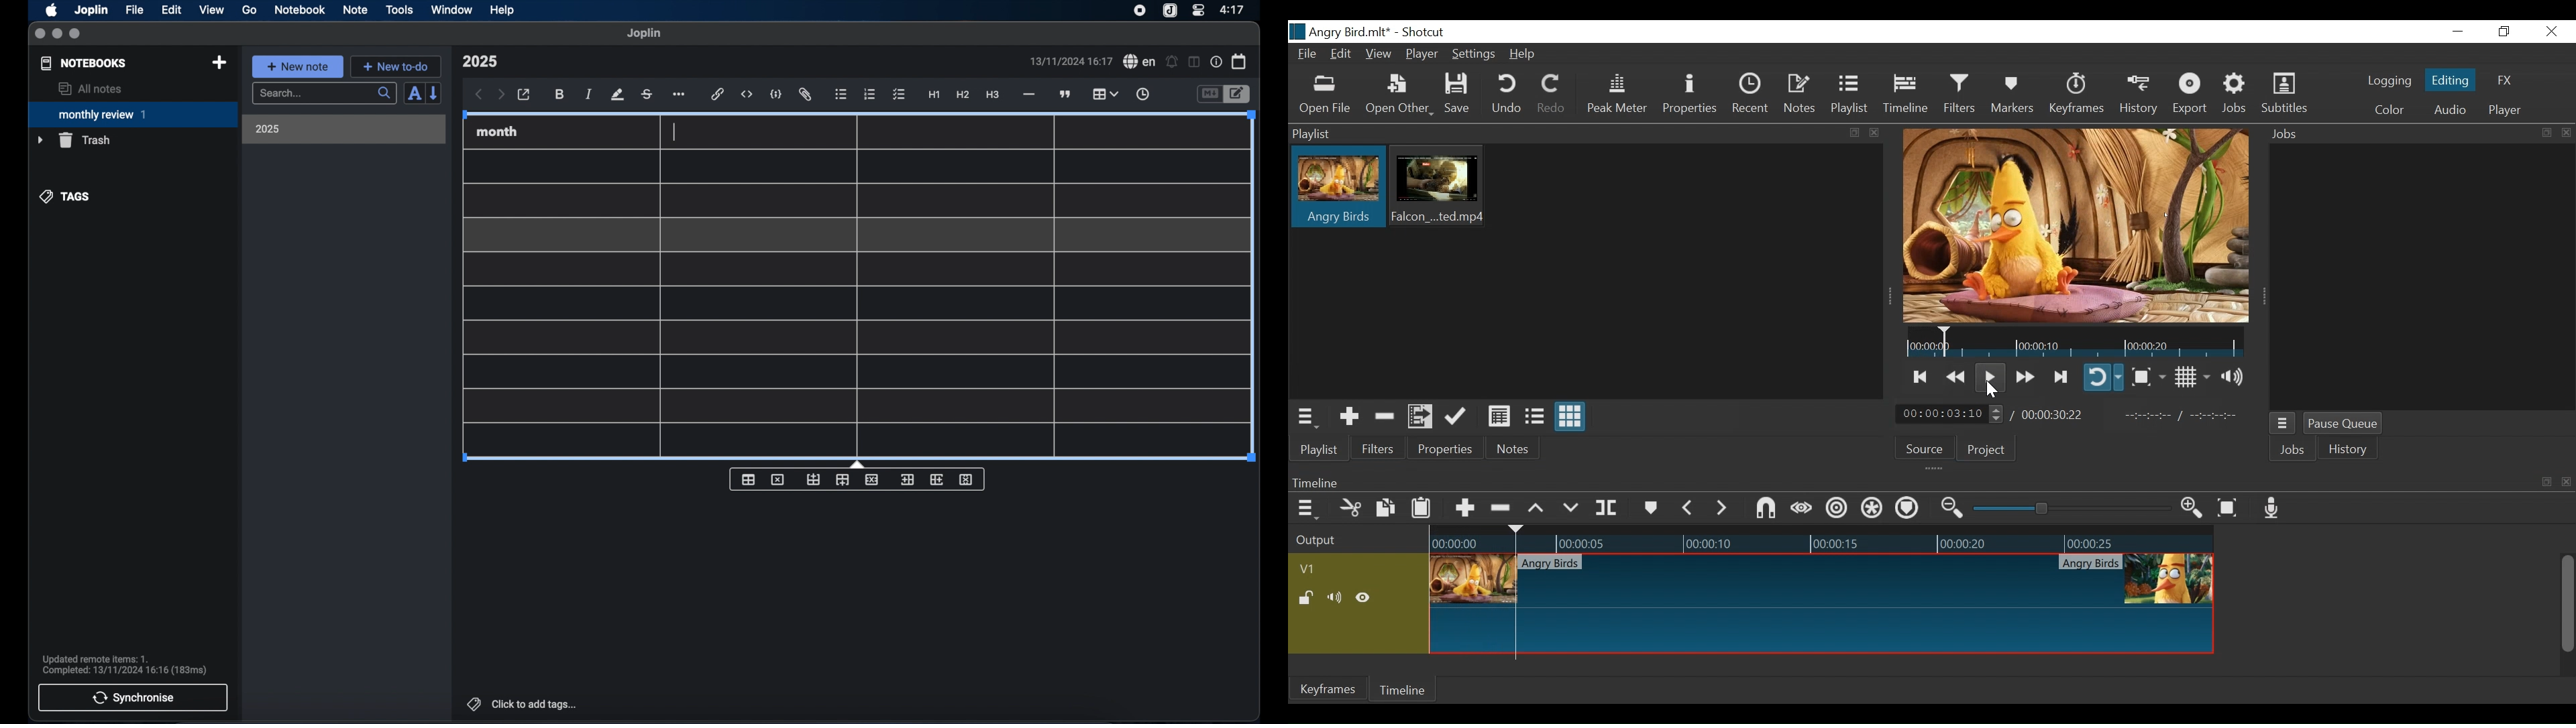 The height and width of the screenshot is (728, 2576). Describe the element at coordinates (90, 88) in the screenshot. I see `all notes` at that location.